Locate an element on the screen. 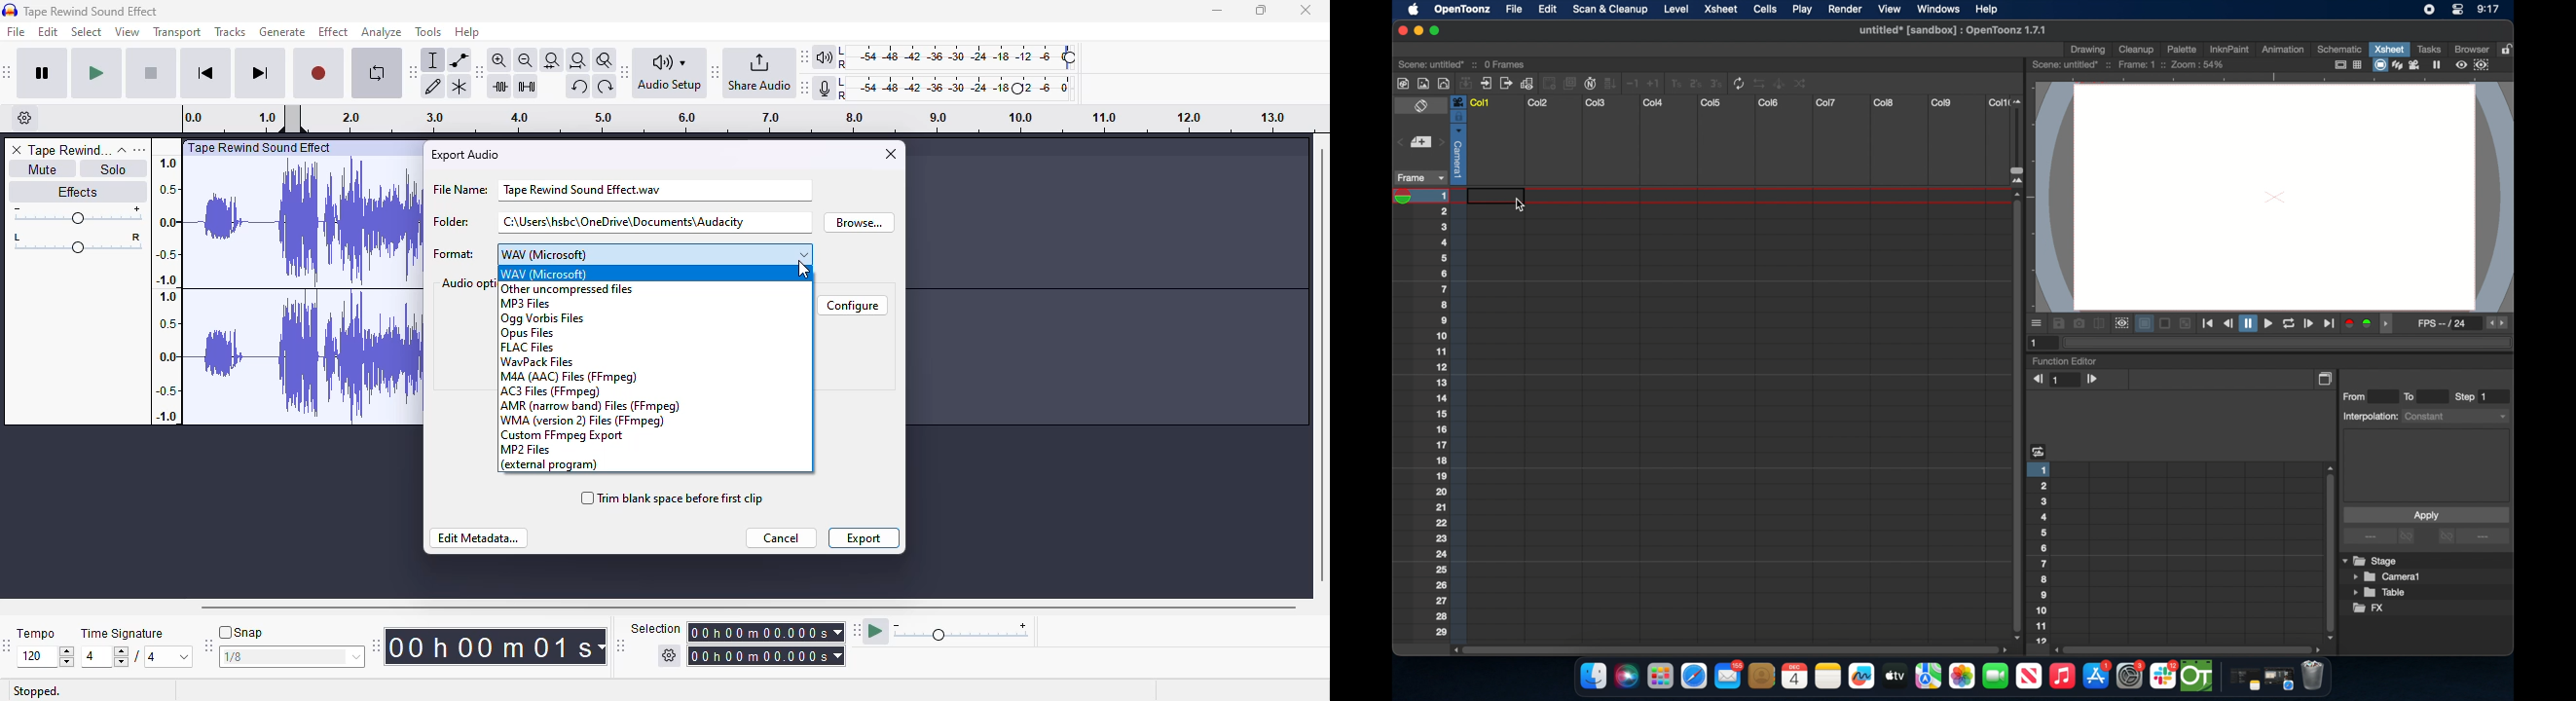 Image resolution: width=2576 pixels, height=728 pixels. camera1 is located at coordinates (2388, 577).